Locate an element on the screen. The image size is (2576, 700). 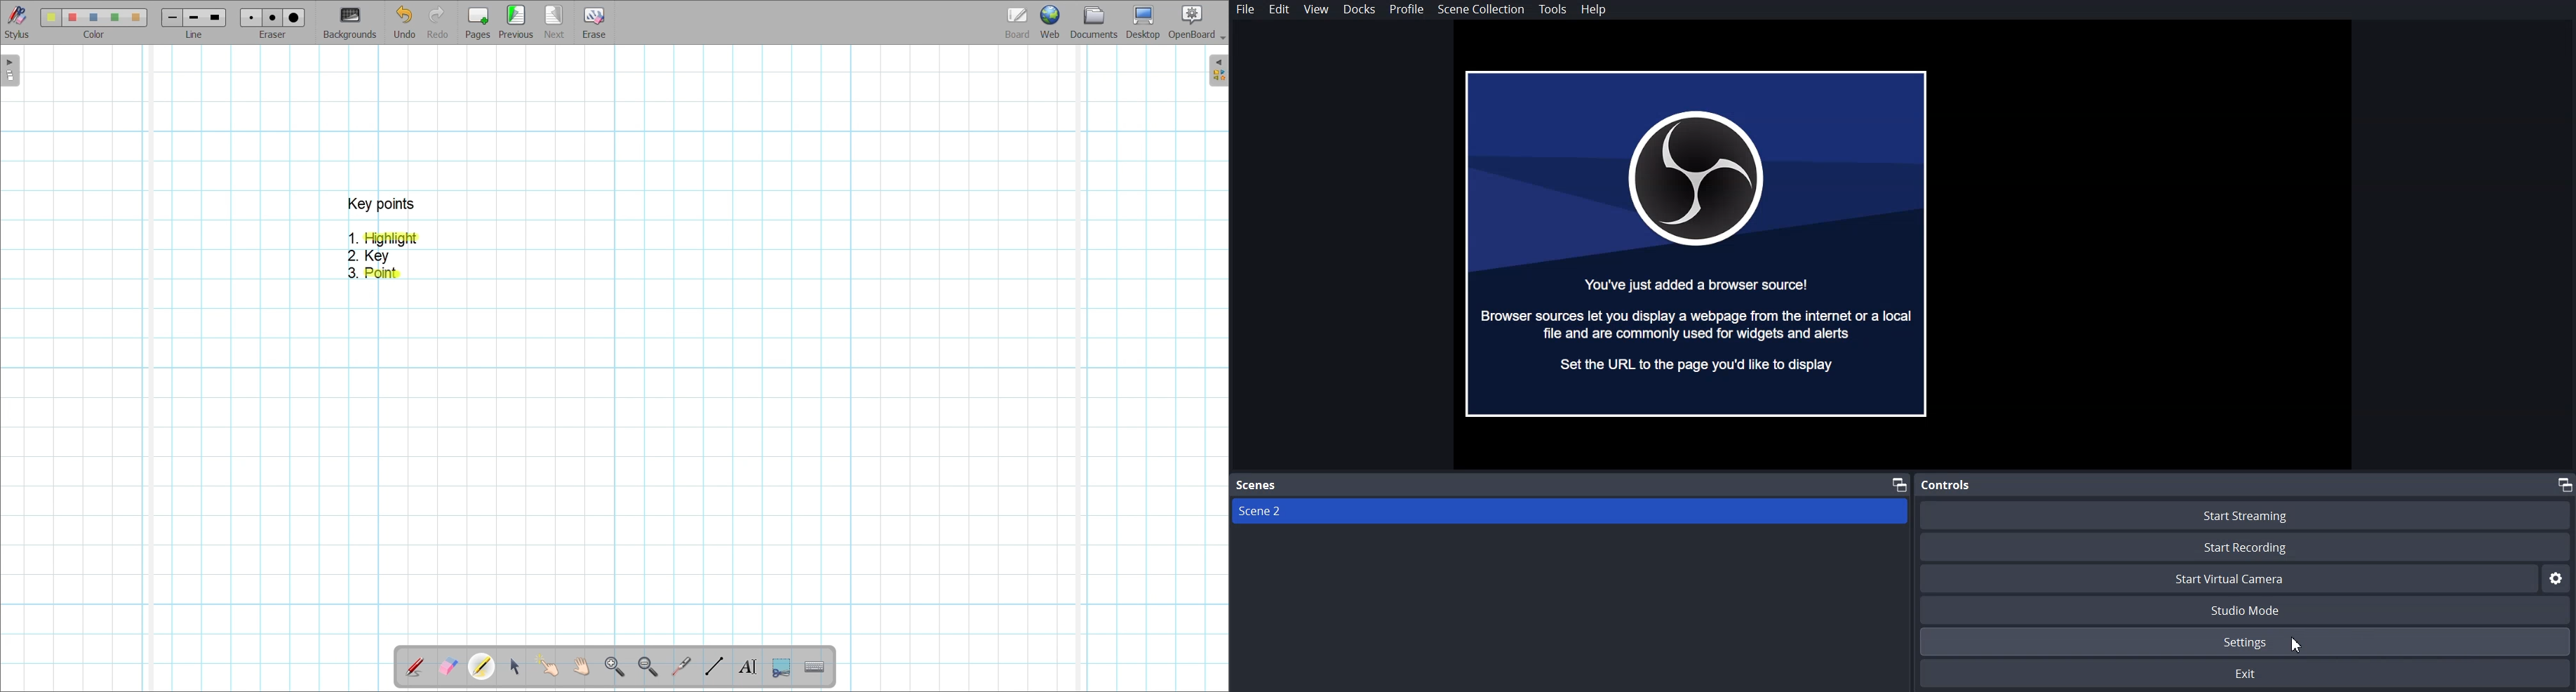
Text is located at coordinates (1945, 484).